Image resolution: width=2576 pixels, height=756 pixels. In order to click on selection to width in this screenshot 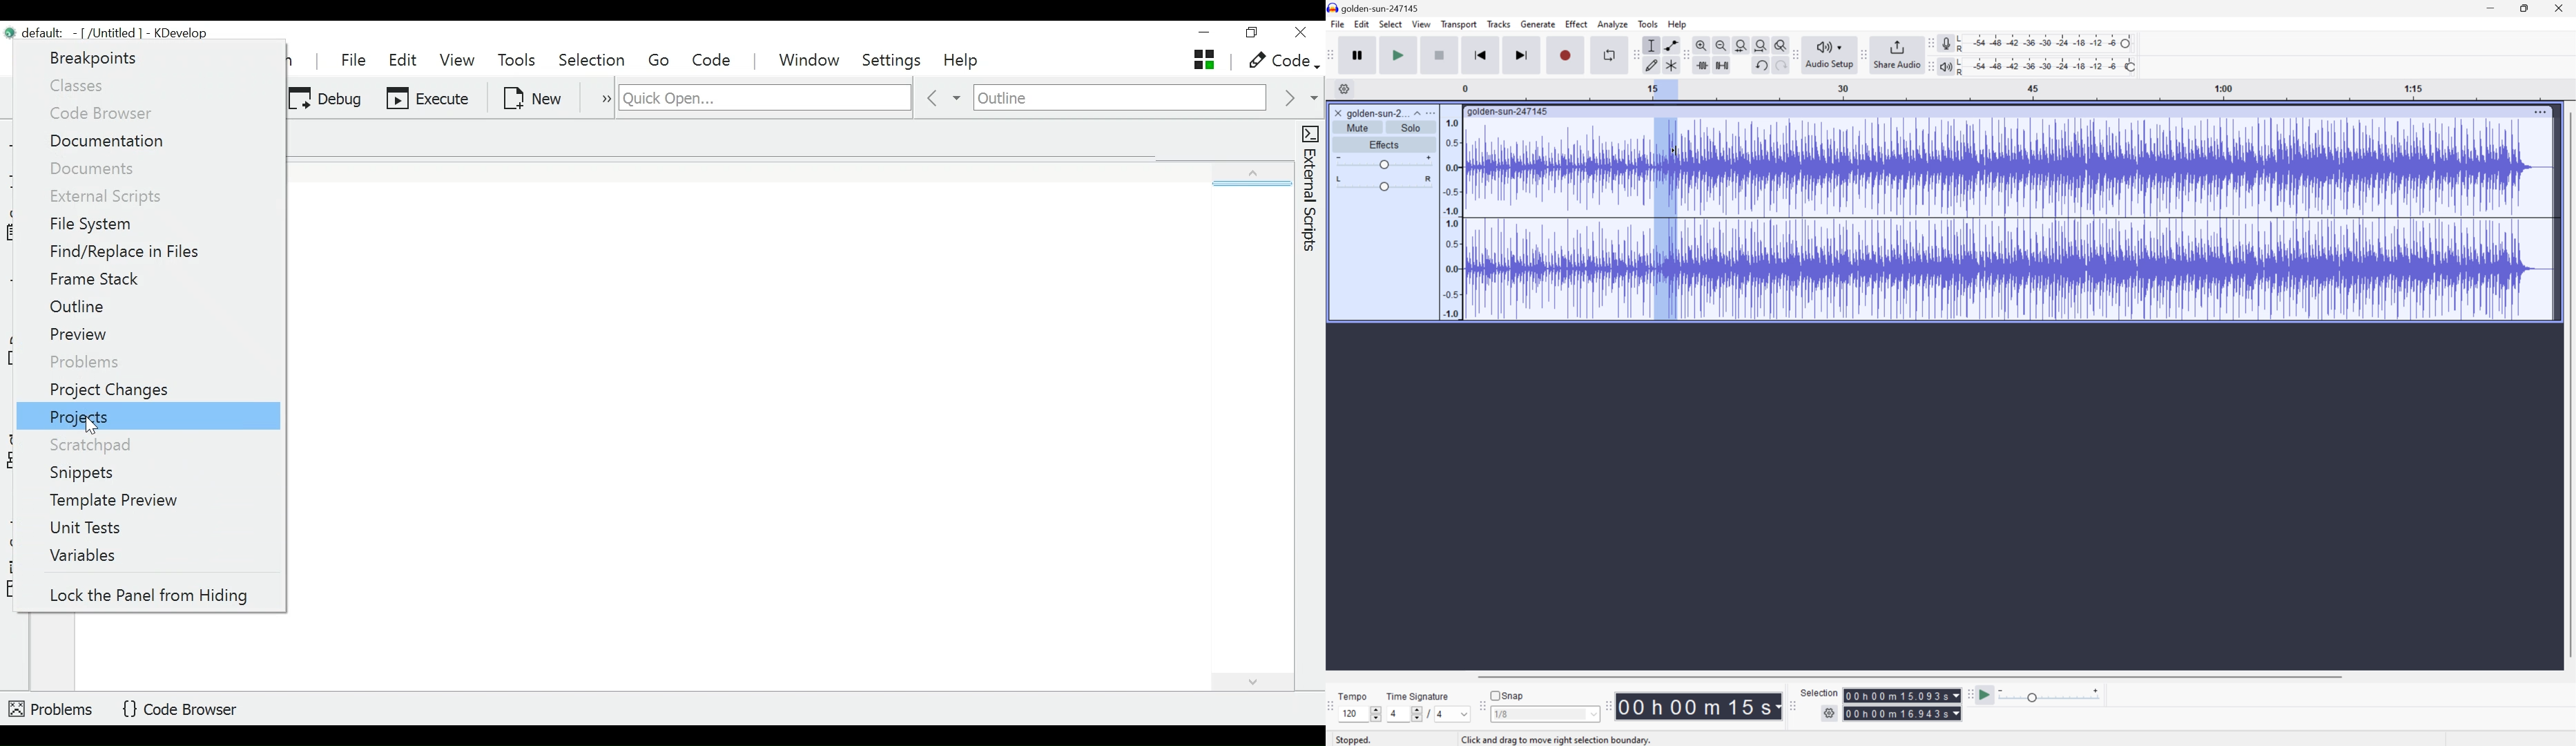, I will do `click(1742, 44)`.